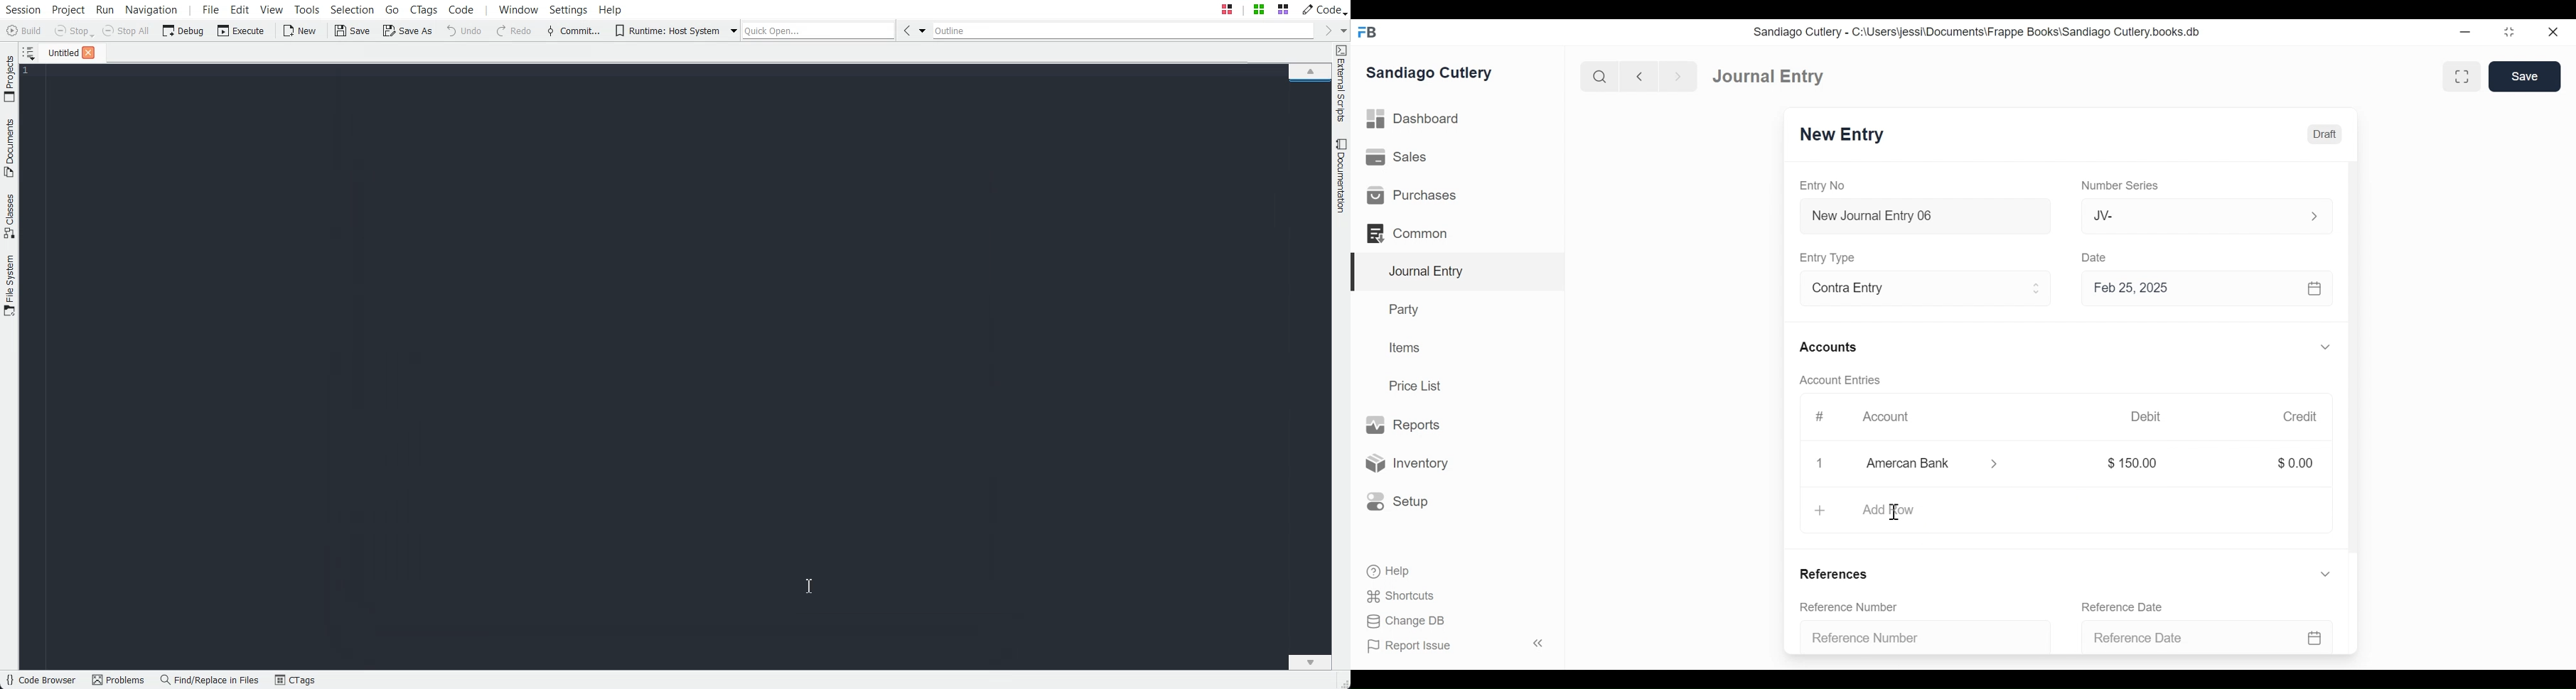  Describe the element at coordinates (1401, 158) in the screenshot. I see `Sales` at that location.